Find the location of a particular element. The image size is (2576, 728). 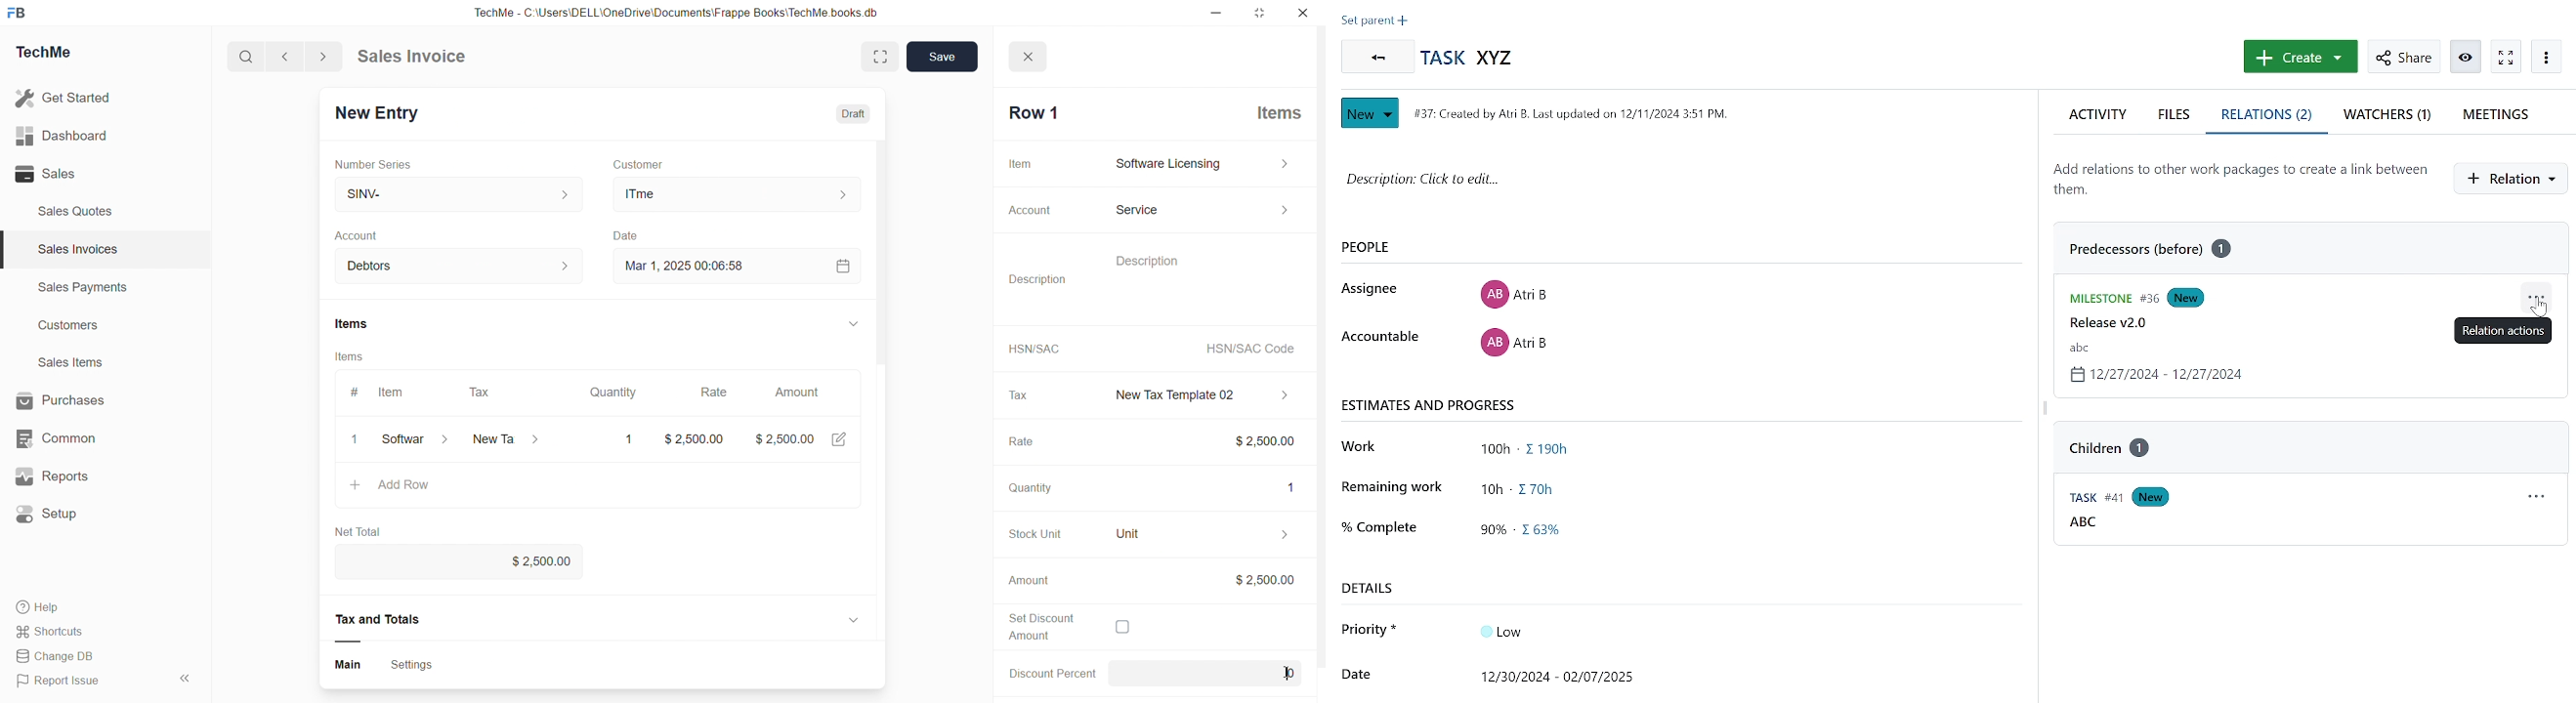

Close is located at coordinates (1307, 16).